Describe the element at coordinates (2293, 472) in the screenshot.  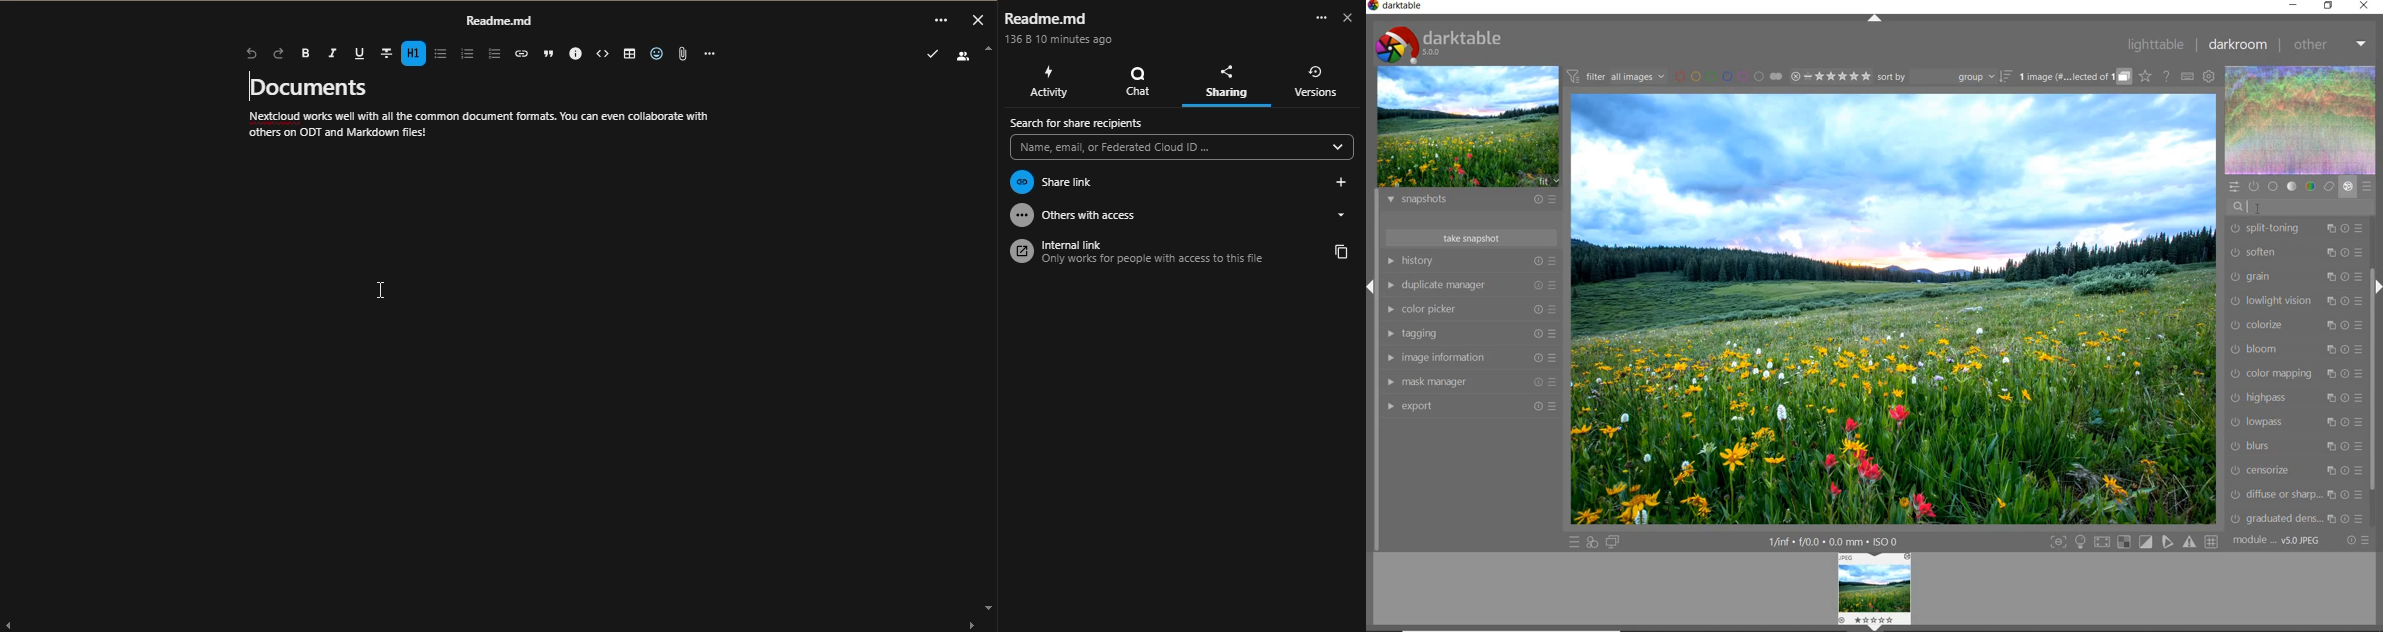
I see `censorize` at that location.